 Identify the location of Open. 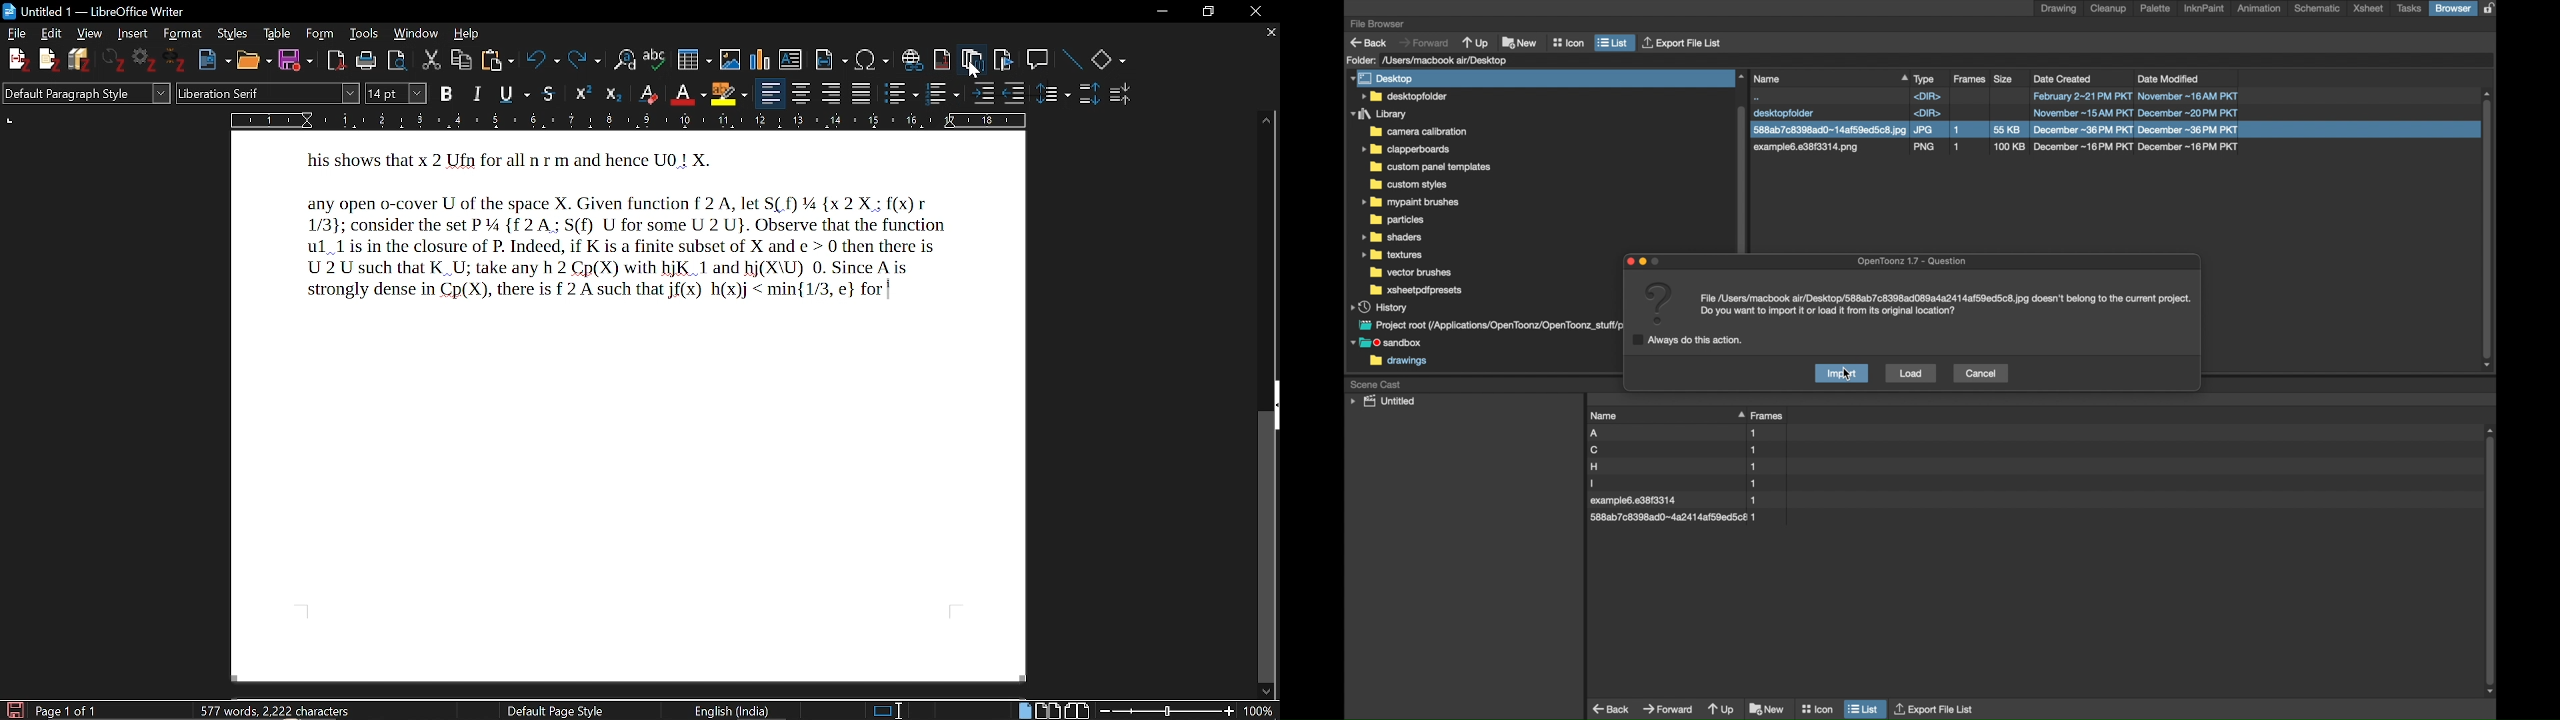
(254, 61).